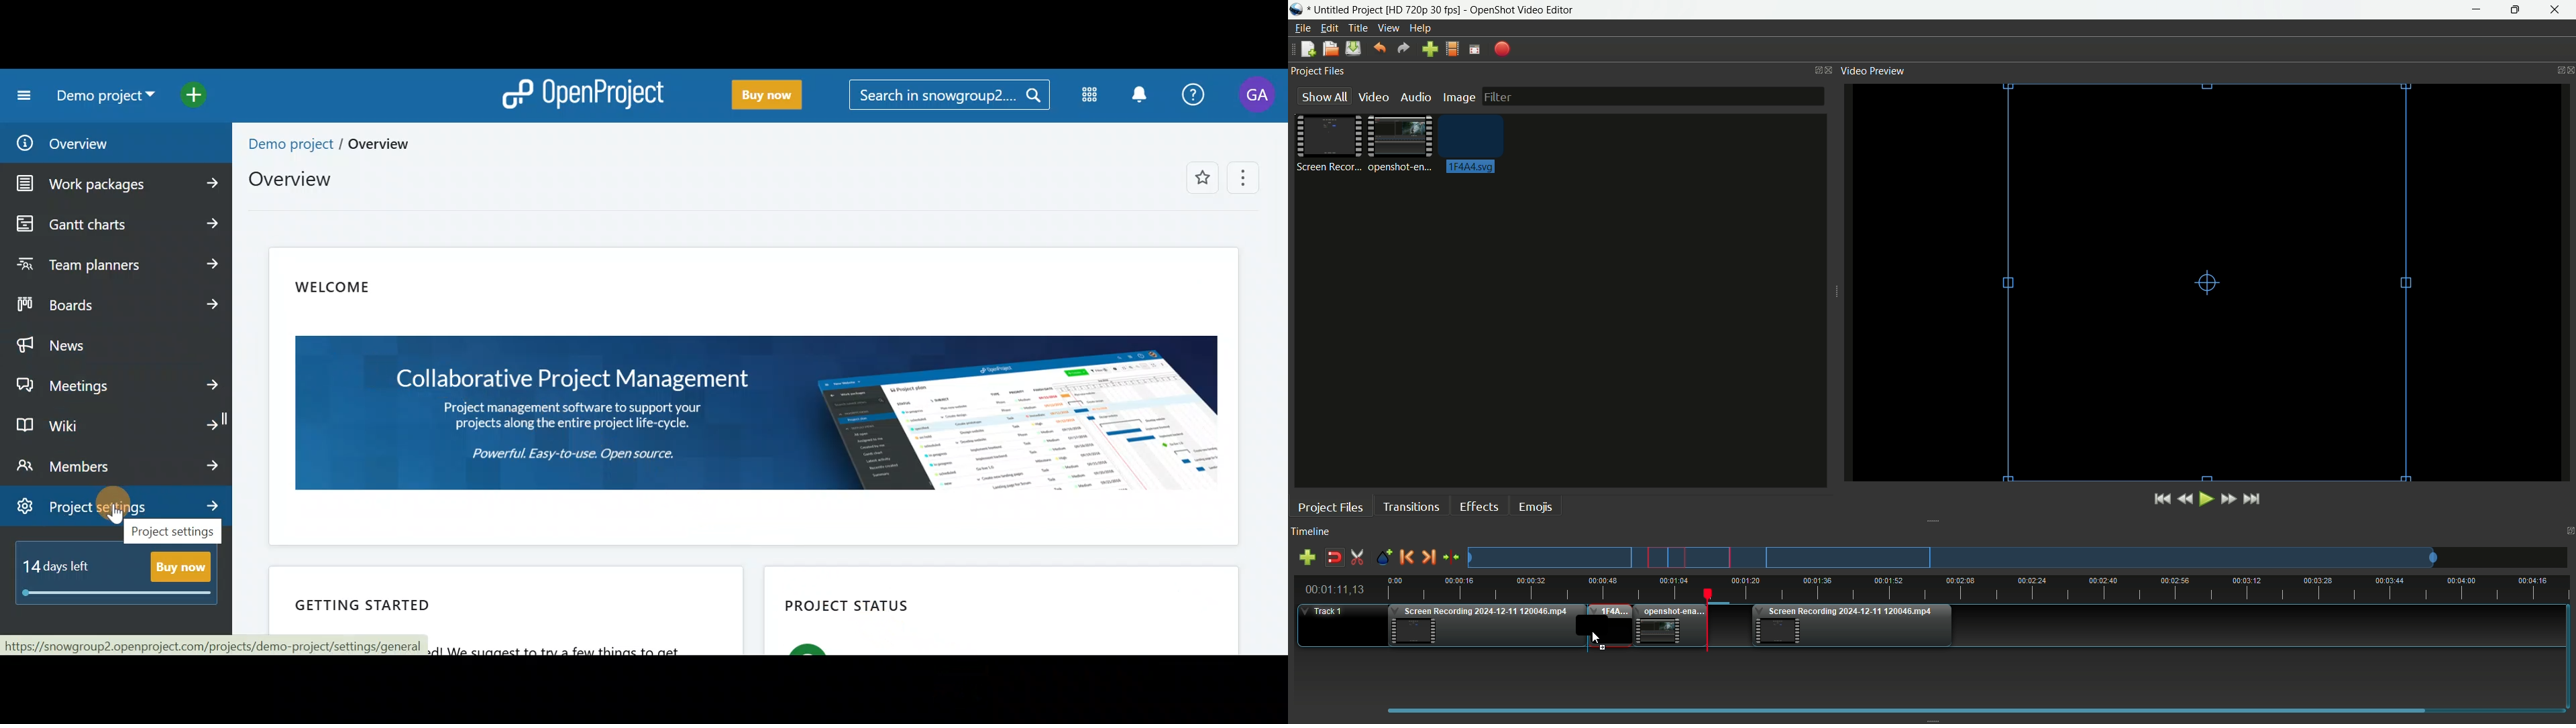 The width and height of the screenshot is (2576, 728). What do you see at coordinates (115, 261) in the screenshot?
I see `Team planners` at bounding box center [115, 261].